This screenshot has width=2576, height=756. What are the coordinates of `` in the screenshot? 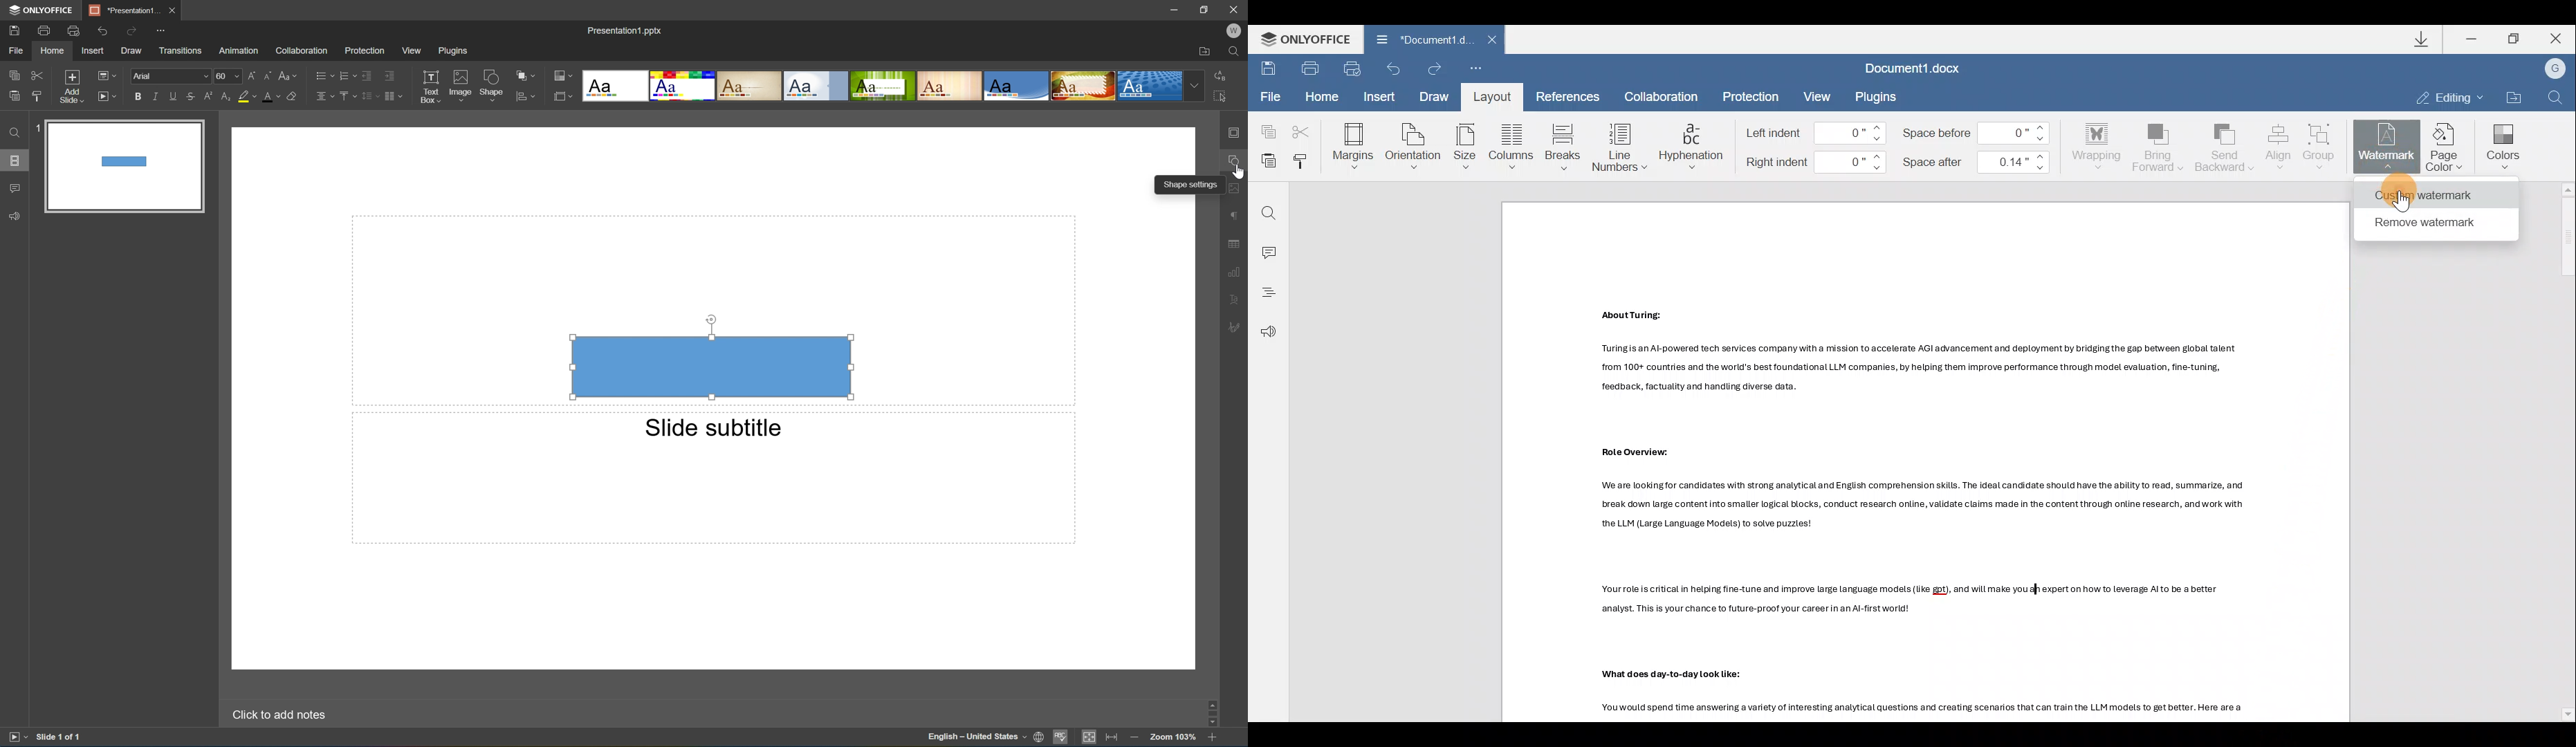 It's located at (1911, 369).